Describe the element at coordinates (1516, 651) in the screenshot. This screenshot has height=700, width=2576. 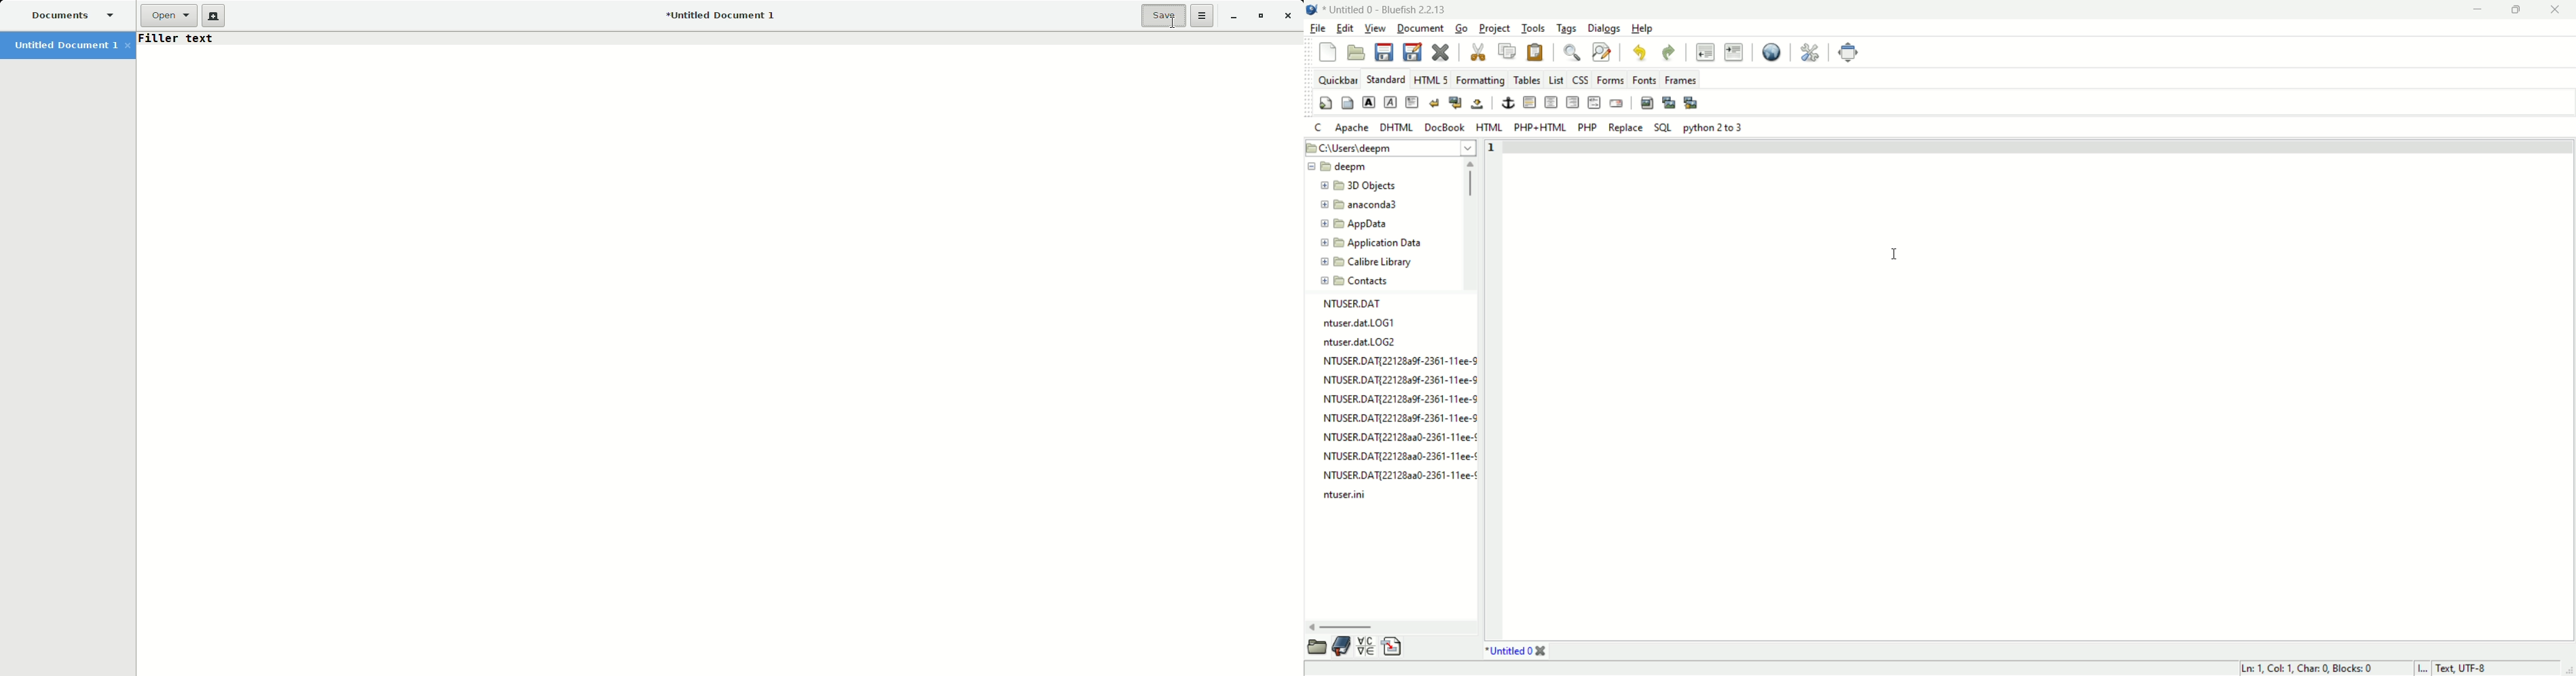
I see `*Untitled 0` at that location.